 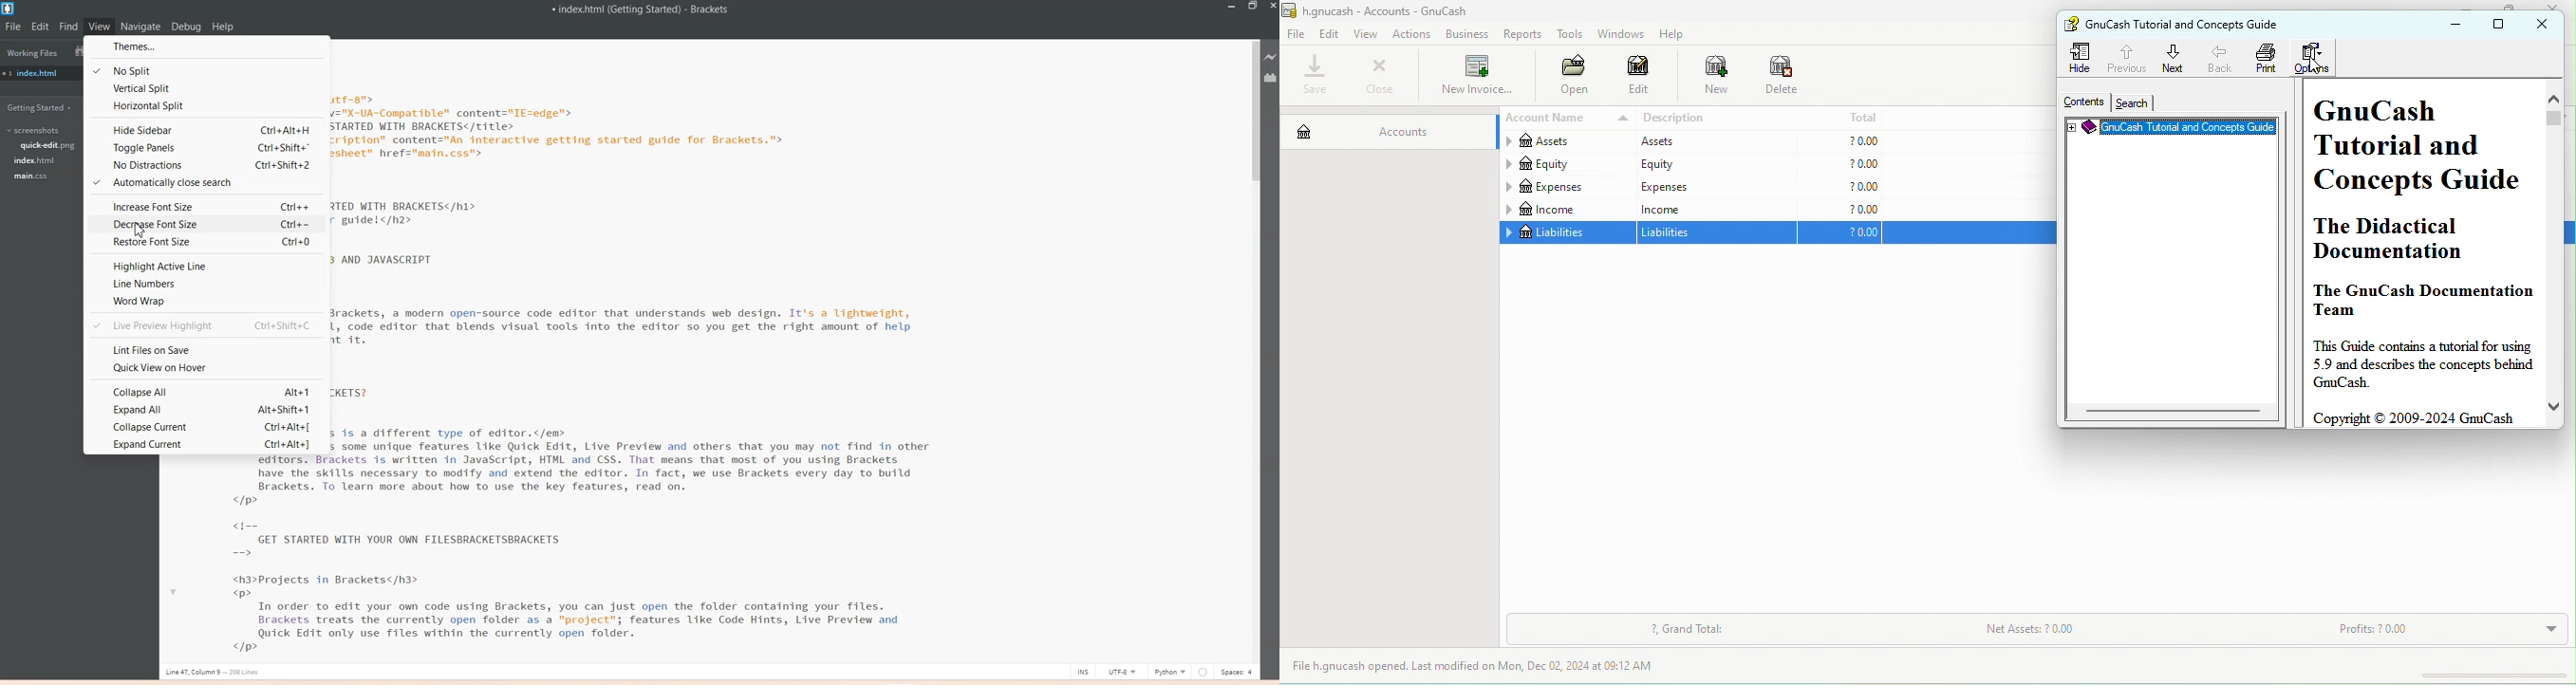 I want to click on print, so click(x=2267, y=58).